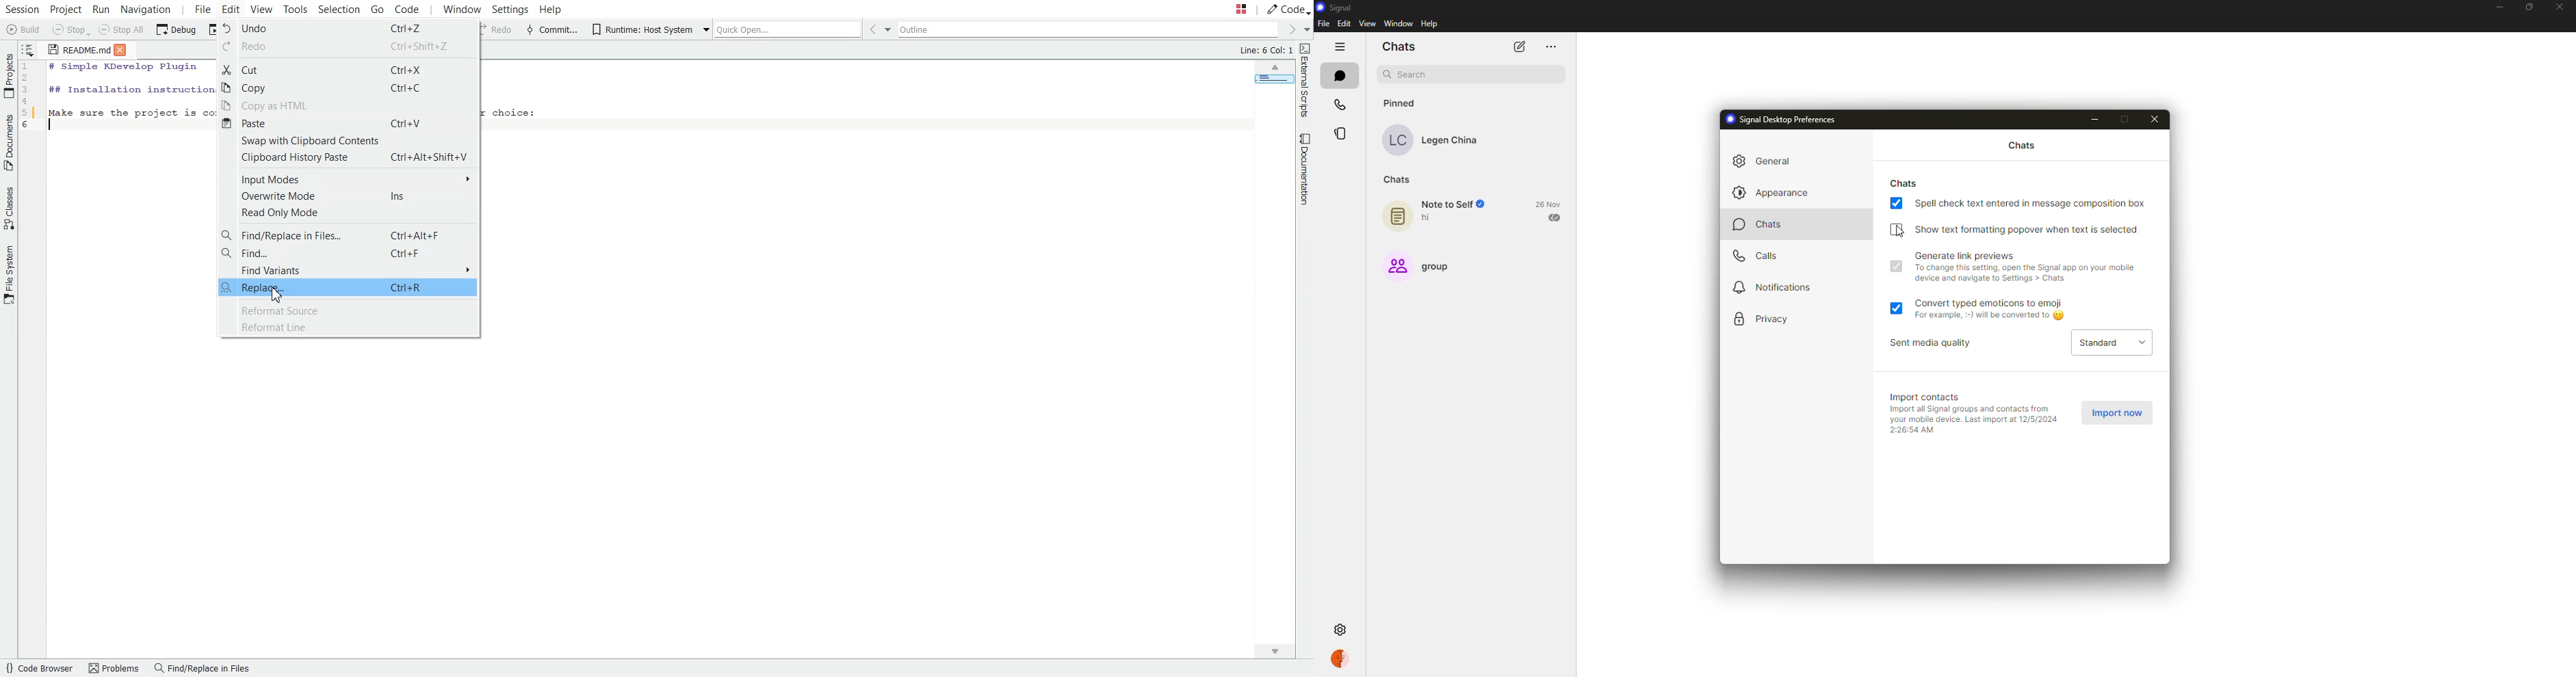 The width and height of the screenshot is (2576, 700). What do you see at coordinates (1776, 288) in the screenshot?
I see `notifications` at bounding box center [1776, 288].